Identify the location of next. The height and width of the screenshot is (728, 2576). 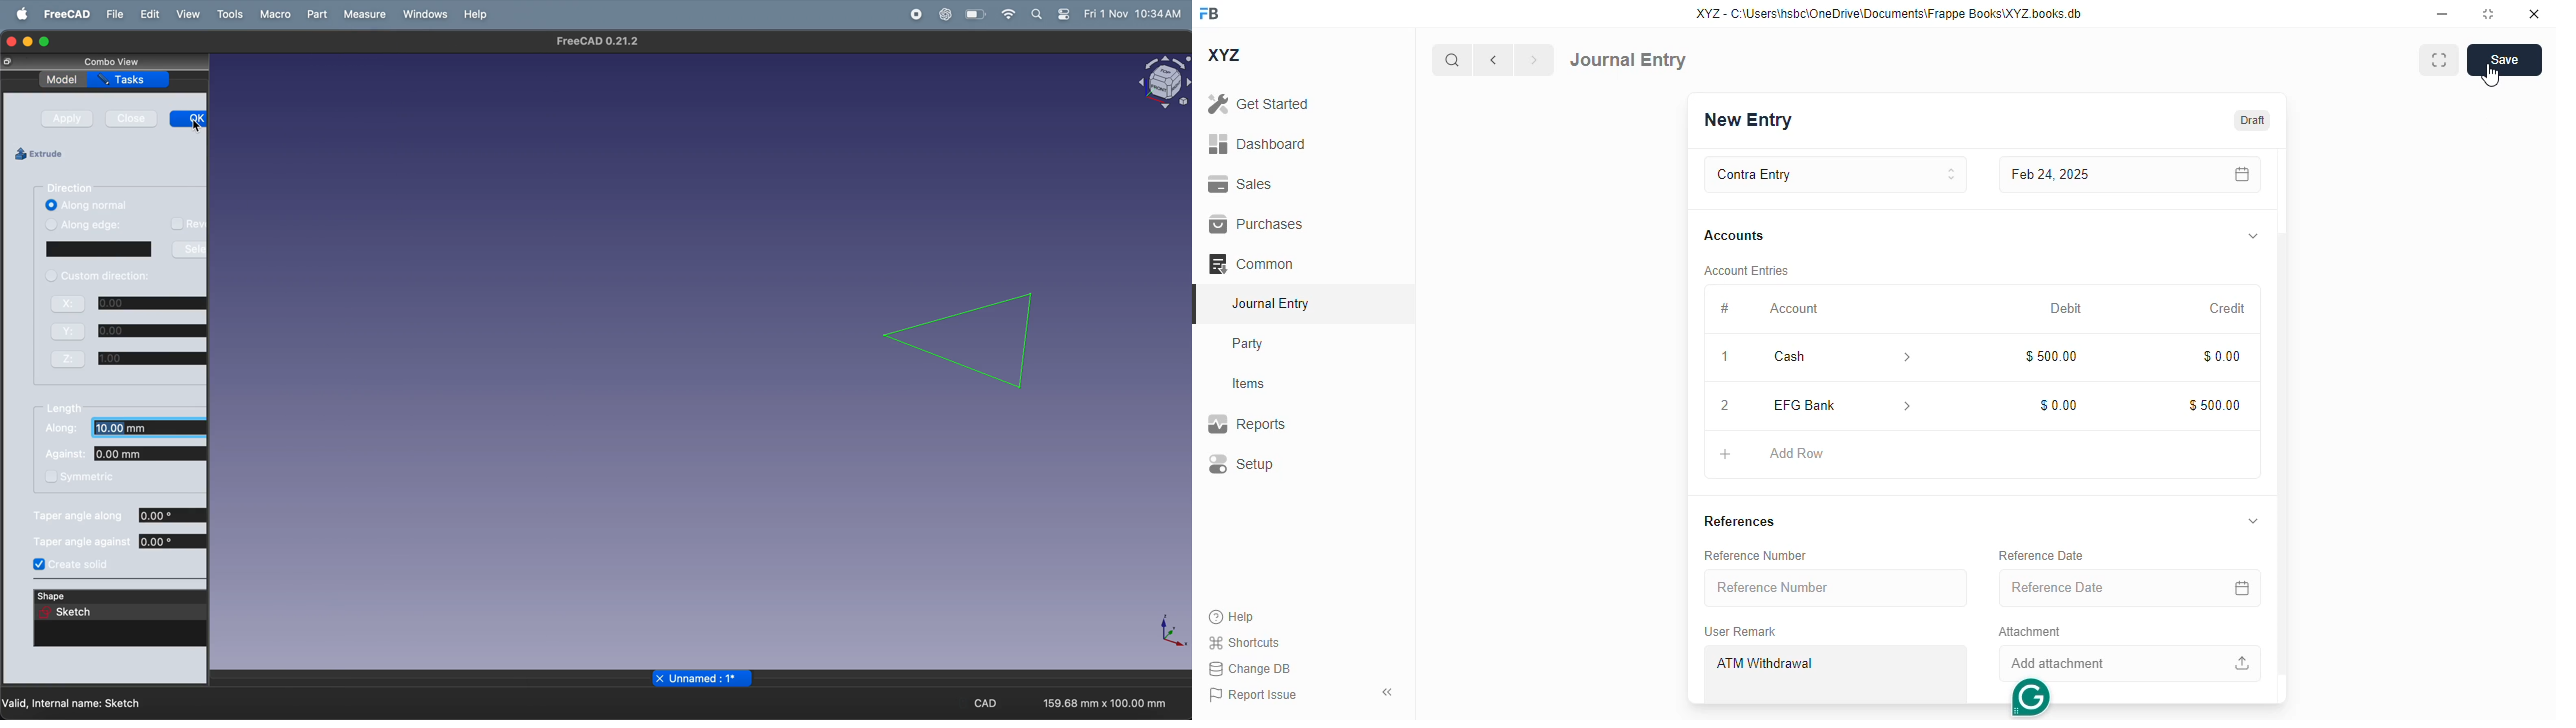
(1535, 60).